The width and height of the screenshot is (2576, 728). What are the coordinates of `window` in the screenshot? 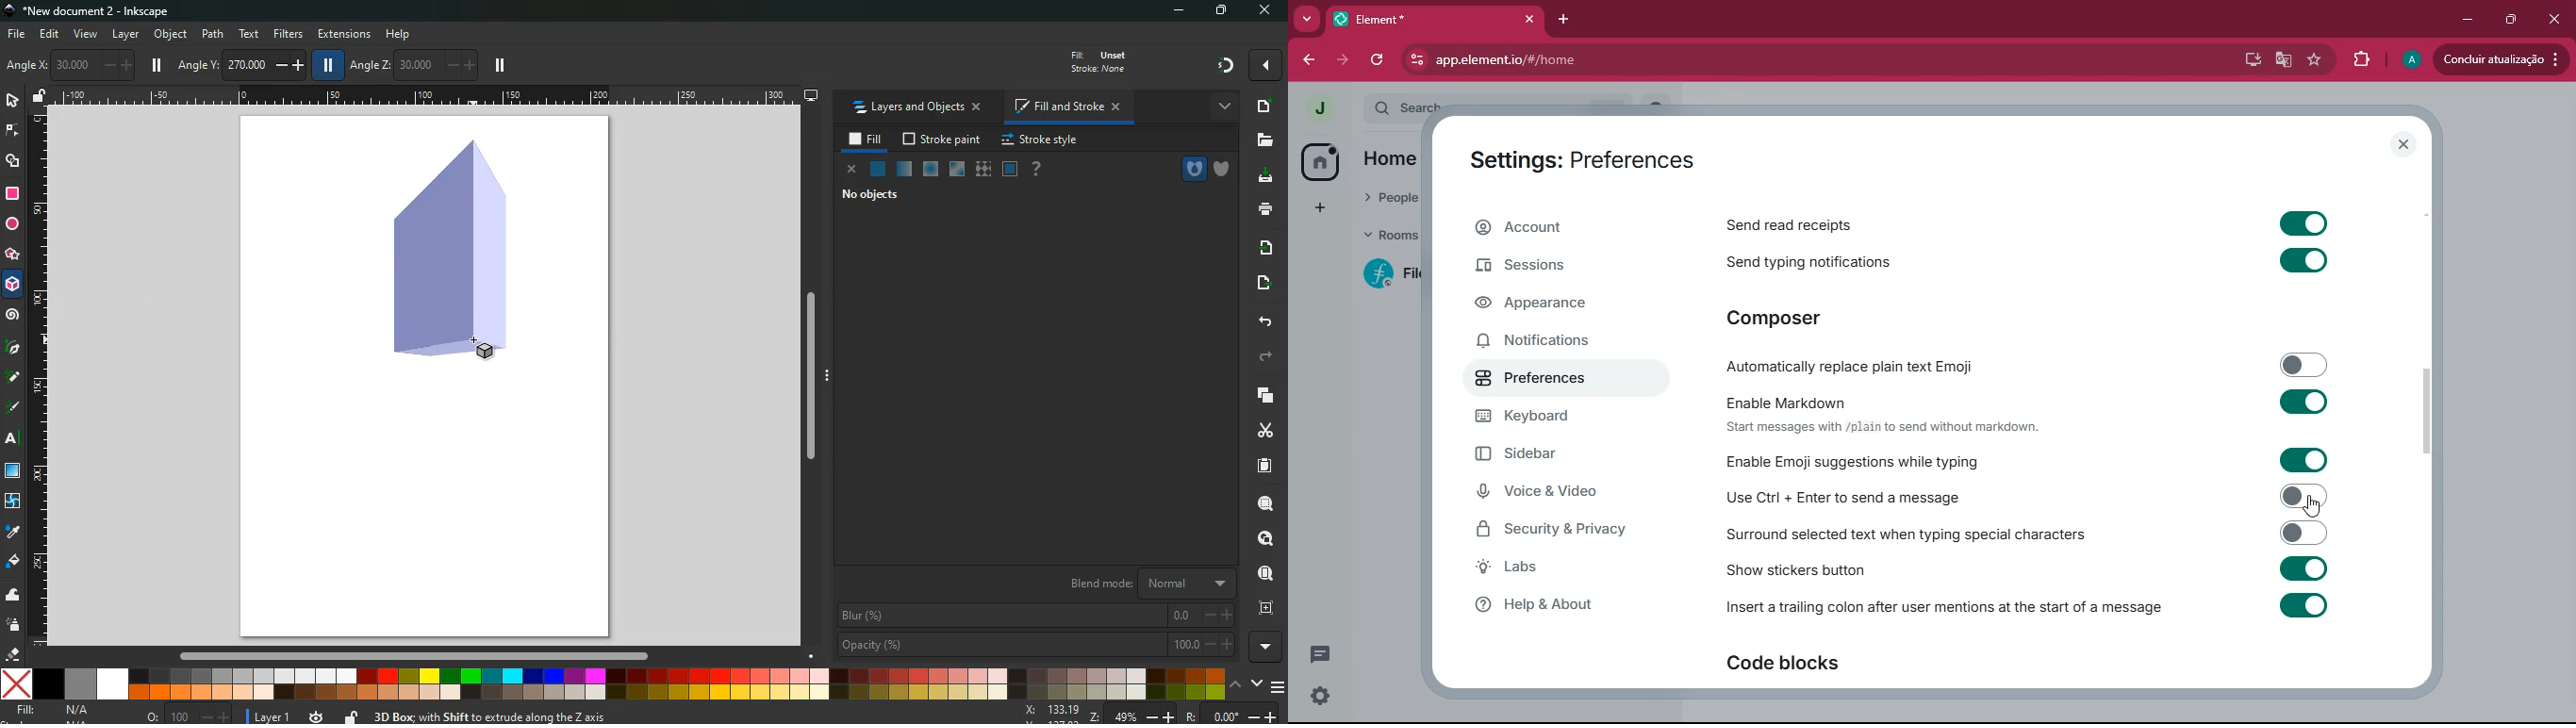 It's located at (955, 170).